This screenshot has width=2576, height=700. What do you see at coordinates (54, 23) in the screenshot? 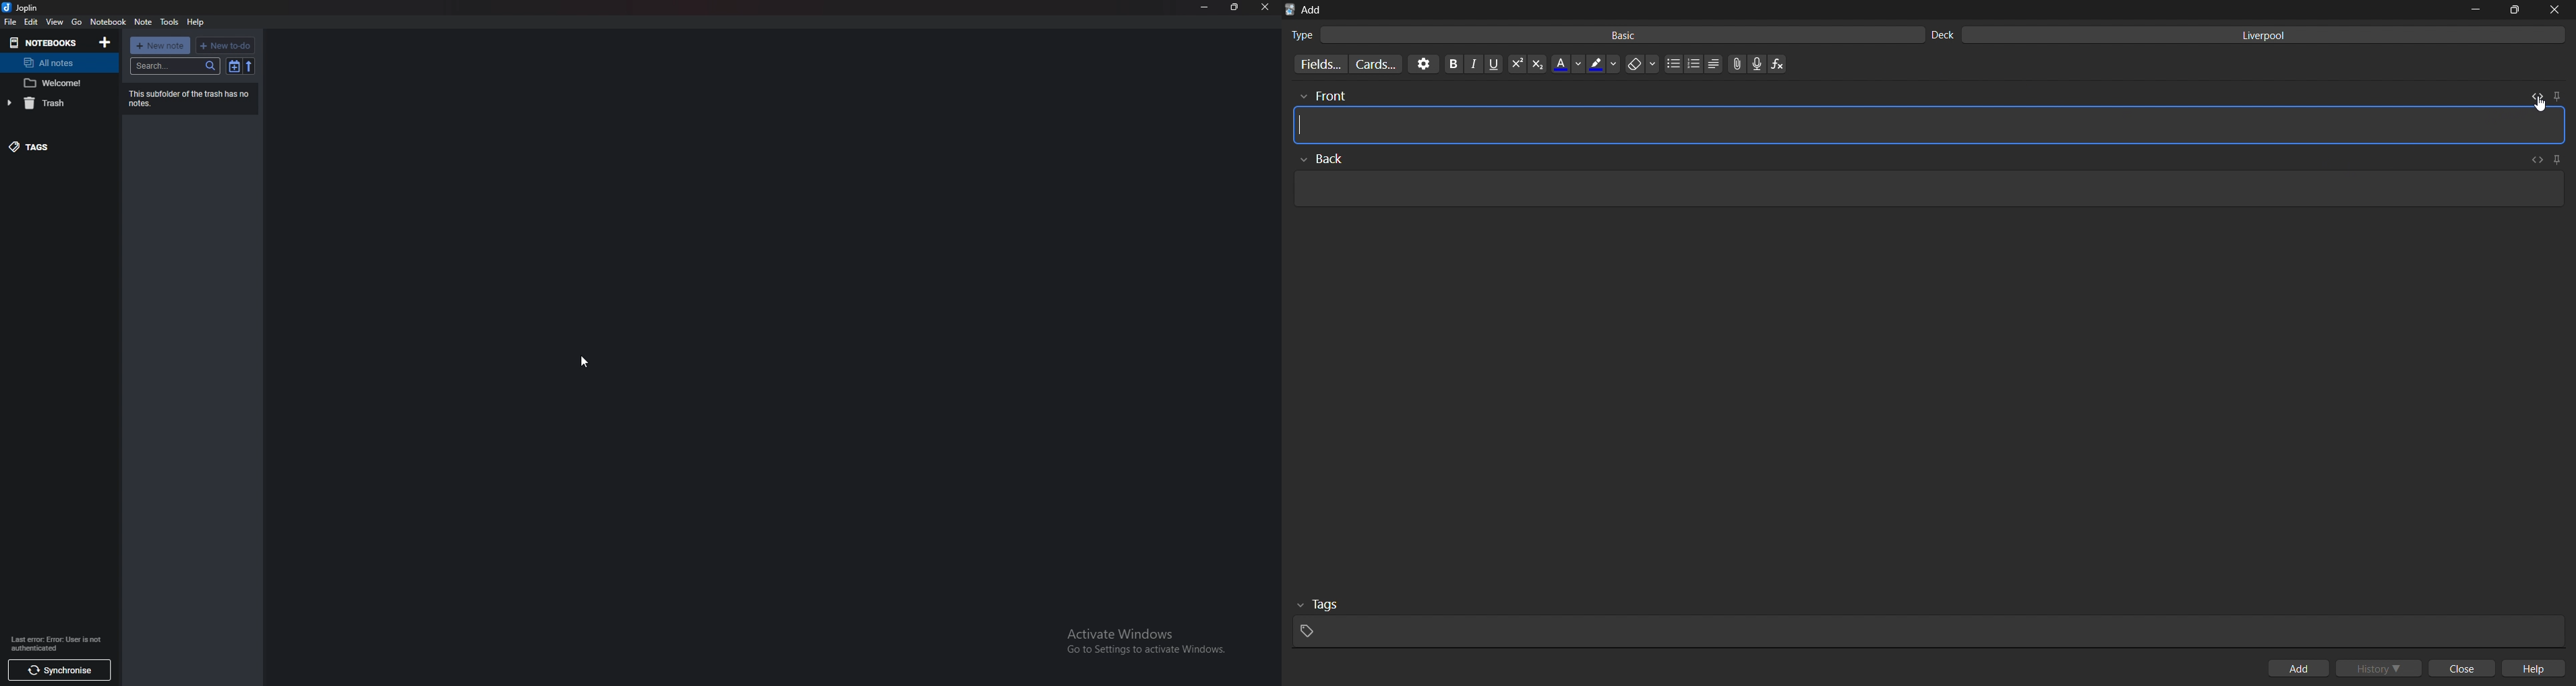
I see `view` at bounding box center [54, 23].